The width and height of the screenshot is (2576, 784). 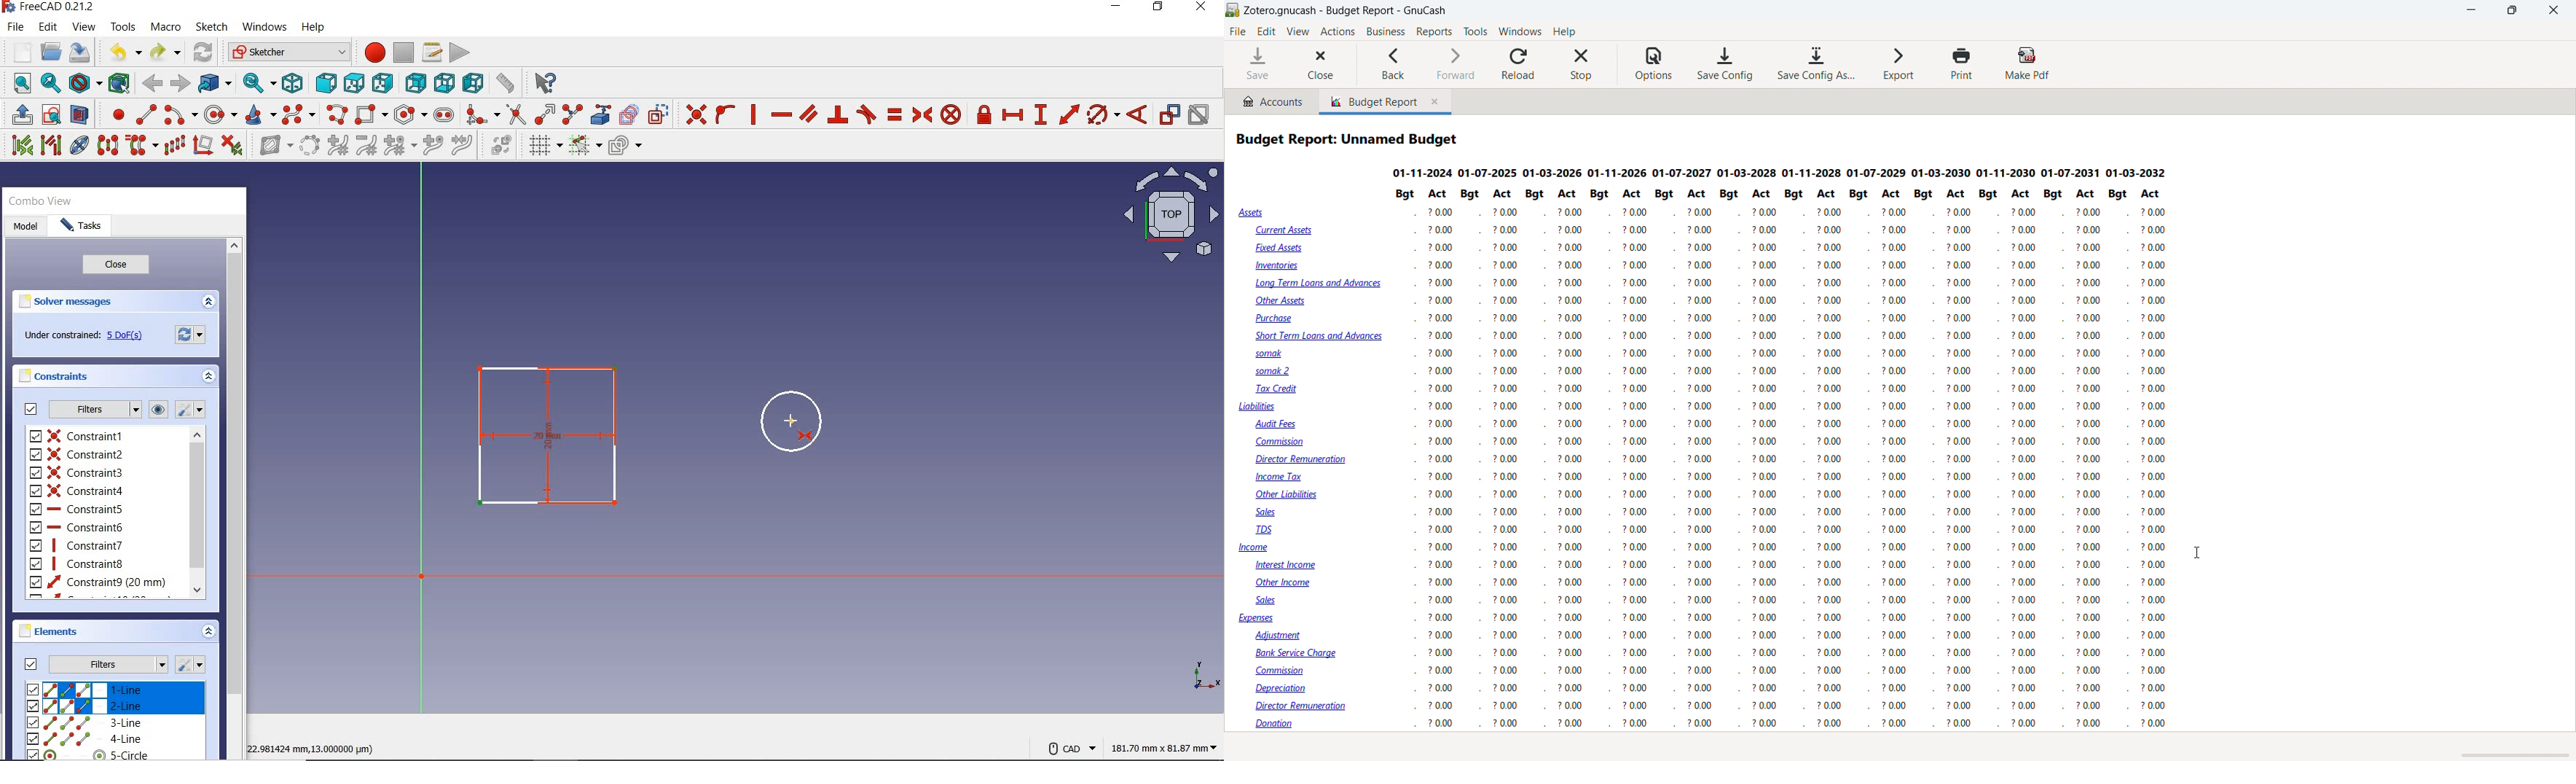 I want to click on ‘Bank Service Charge, so click(x=1299, y=652).